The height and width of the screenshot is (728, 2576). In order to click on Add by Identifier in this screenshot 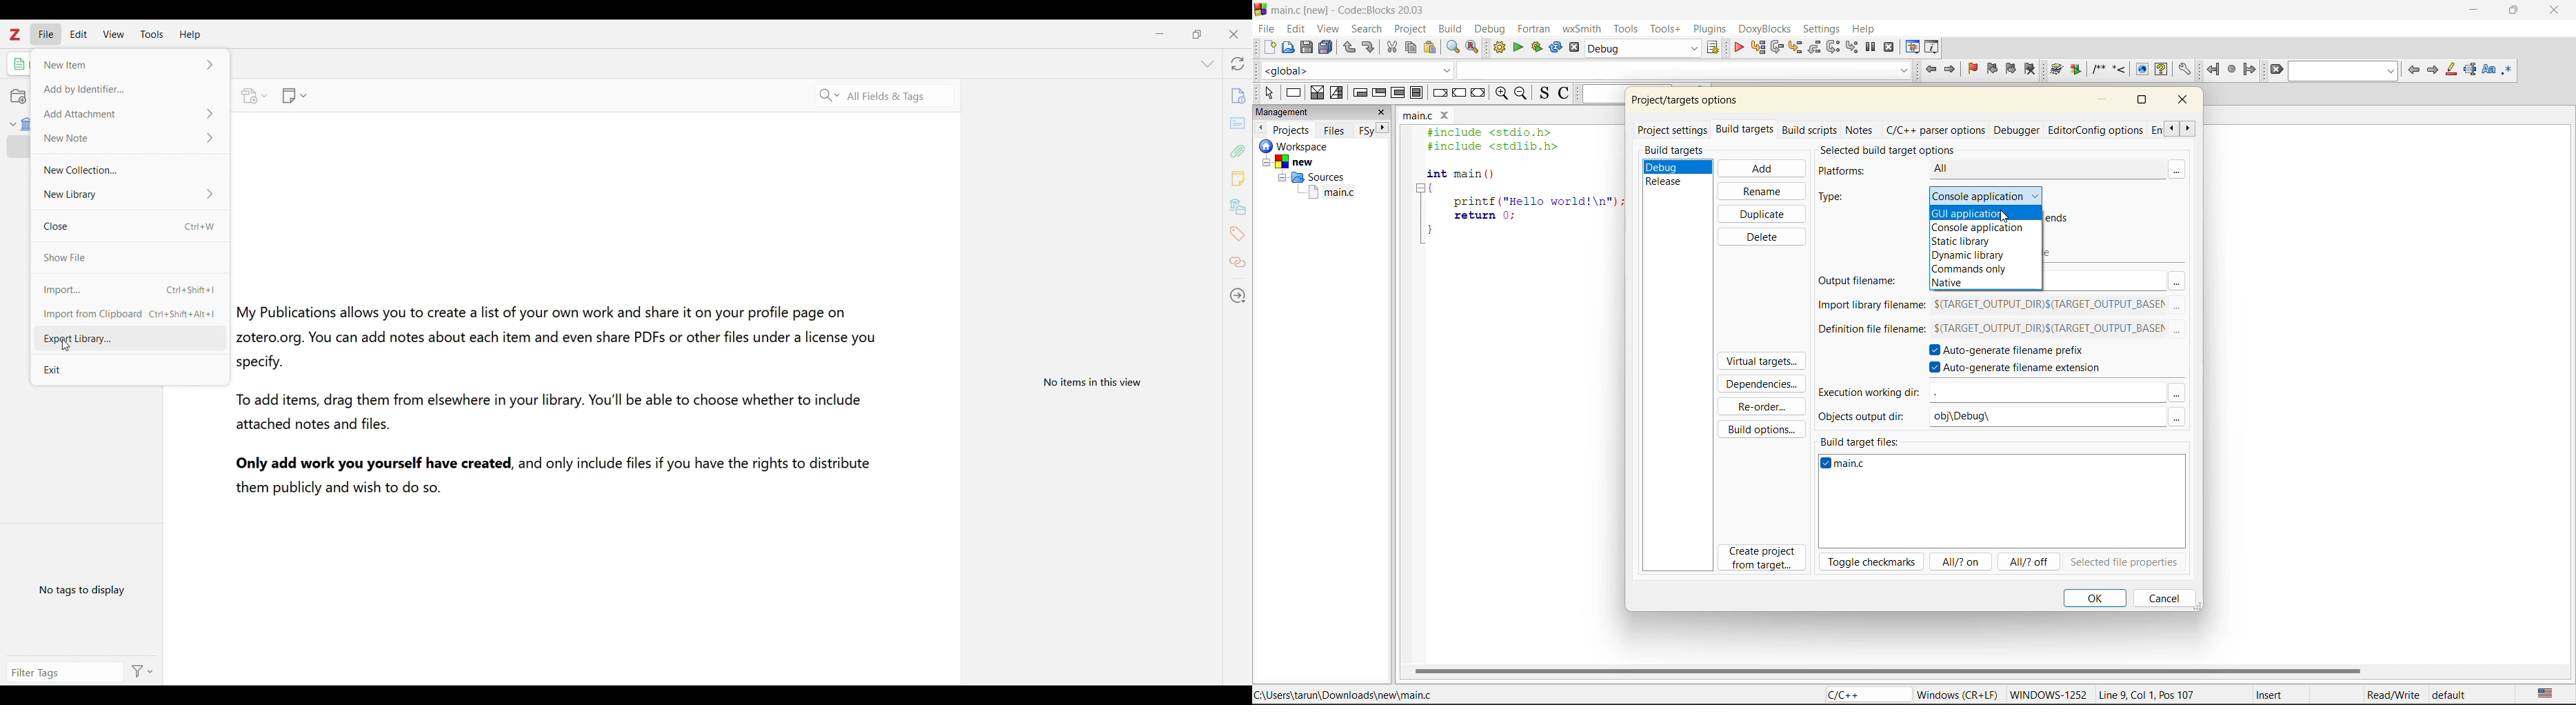, I will do `click(130, 90)`.